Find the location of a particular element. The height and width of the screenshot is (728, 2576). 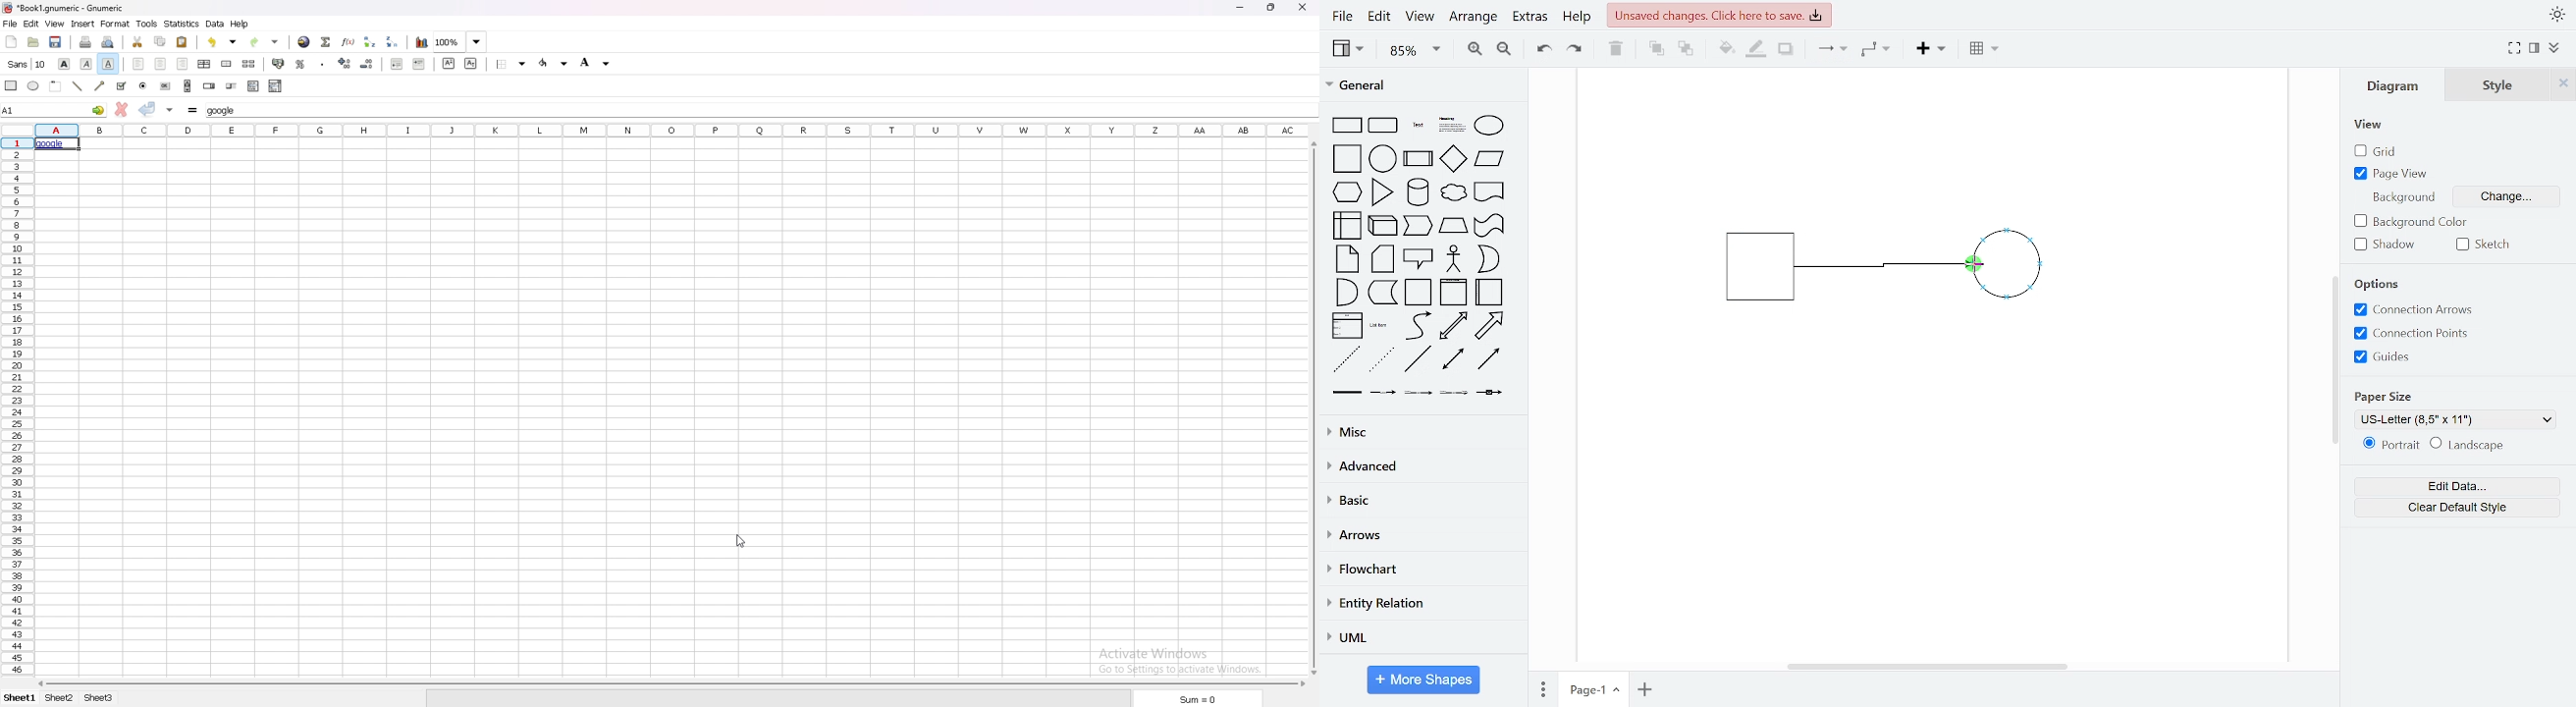

and is located at coordinates (1347, 291).